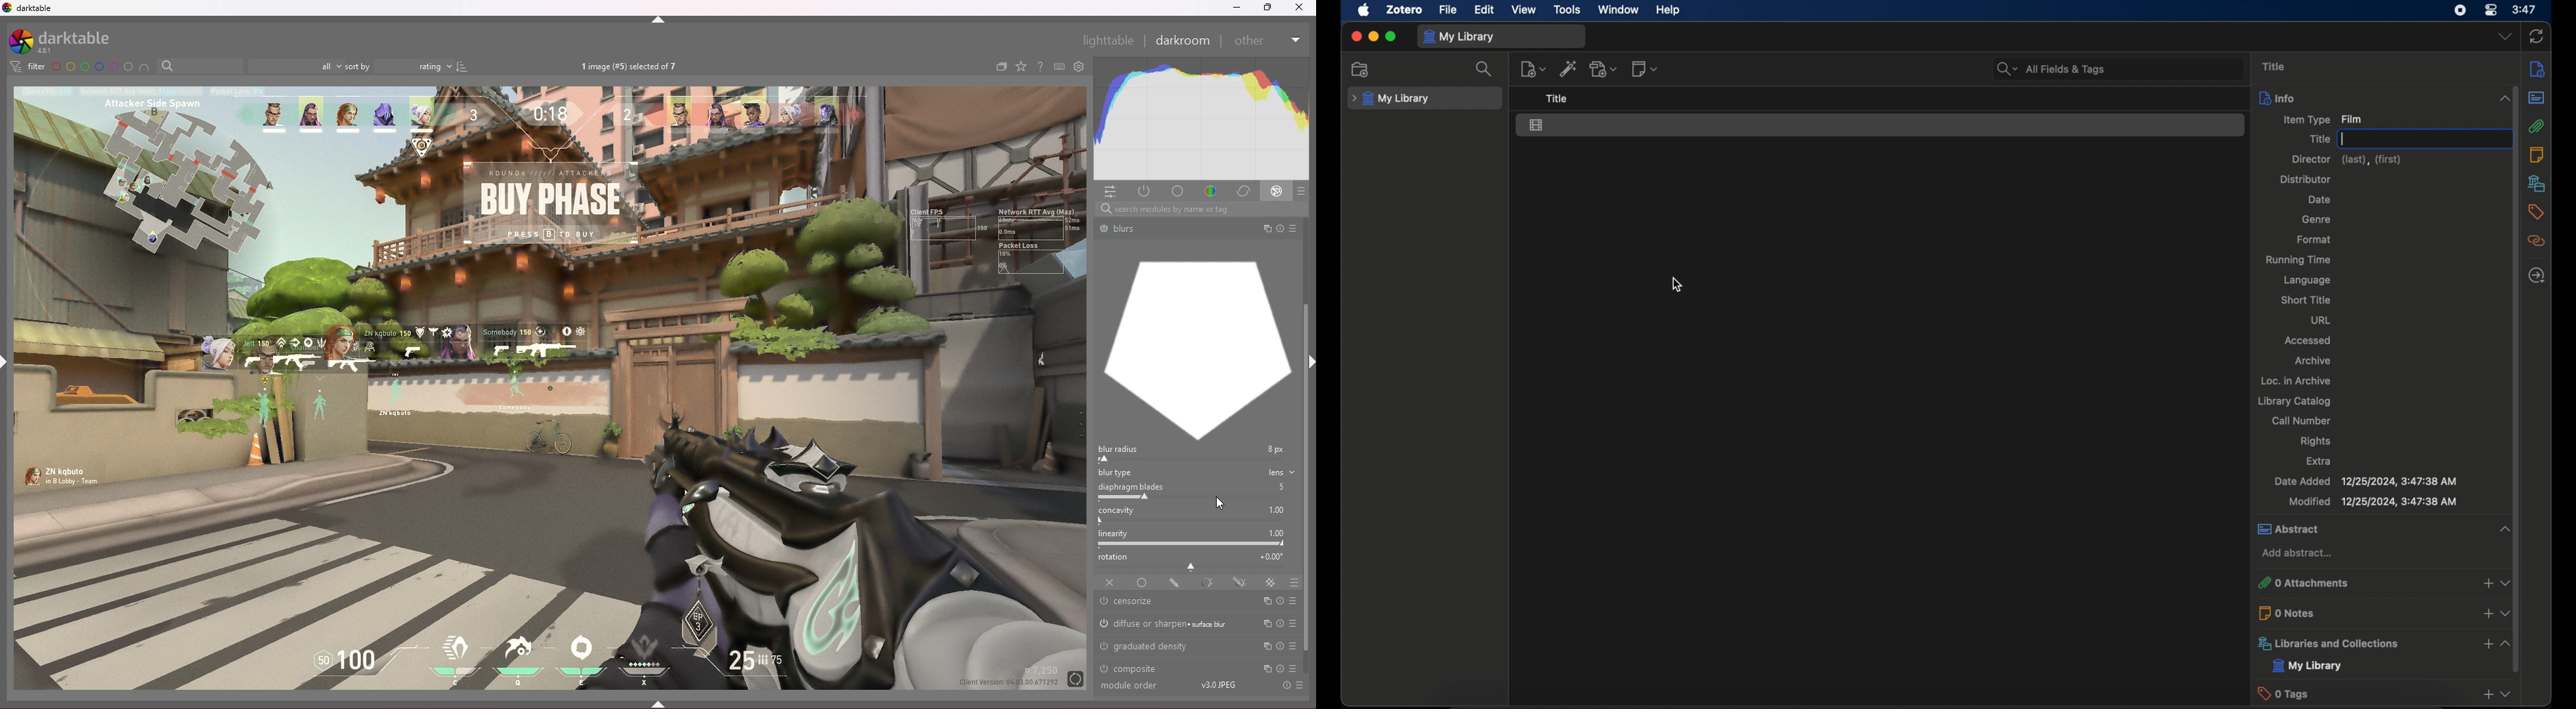 The width and height of the screenshot is (2576, 728). What do you see at coordinates (1390, 98) in the screenshot?
I see `my library` at bounding box center [1390, 98].